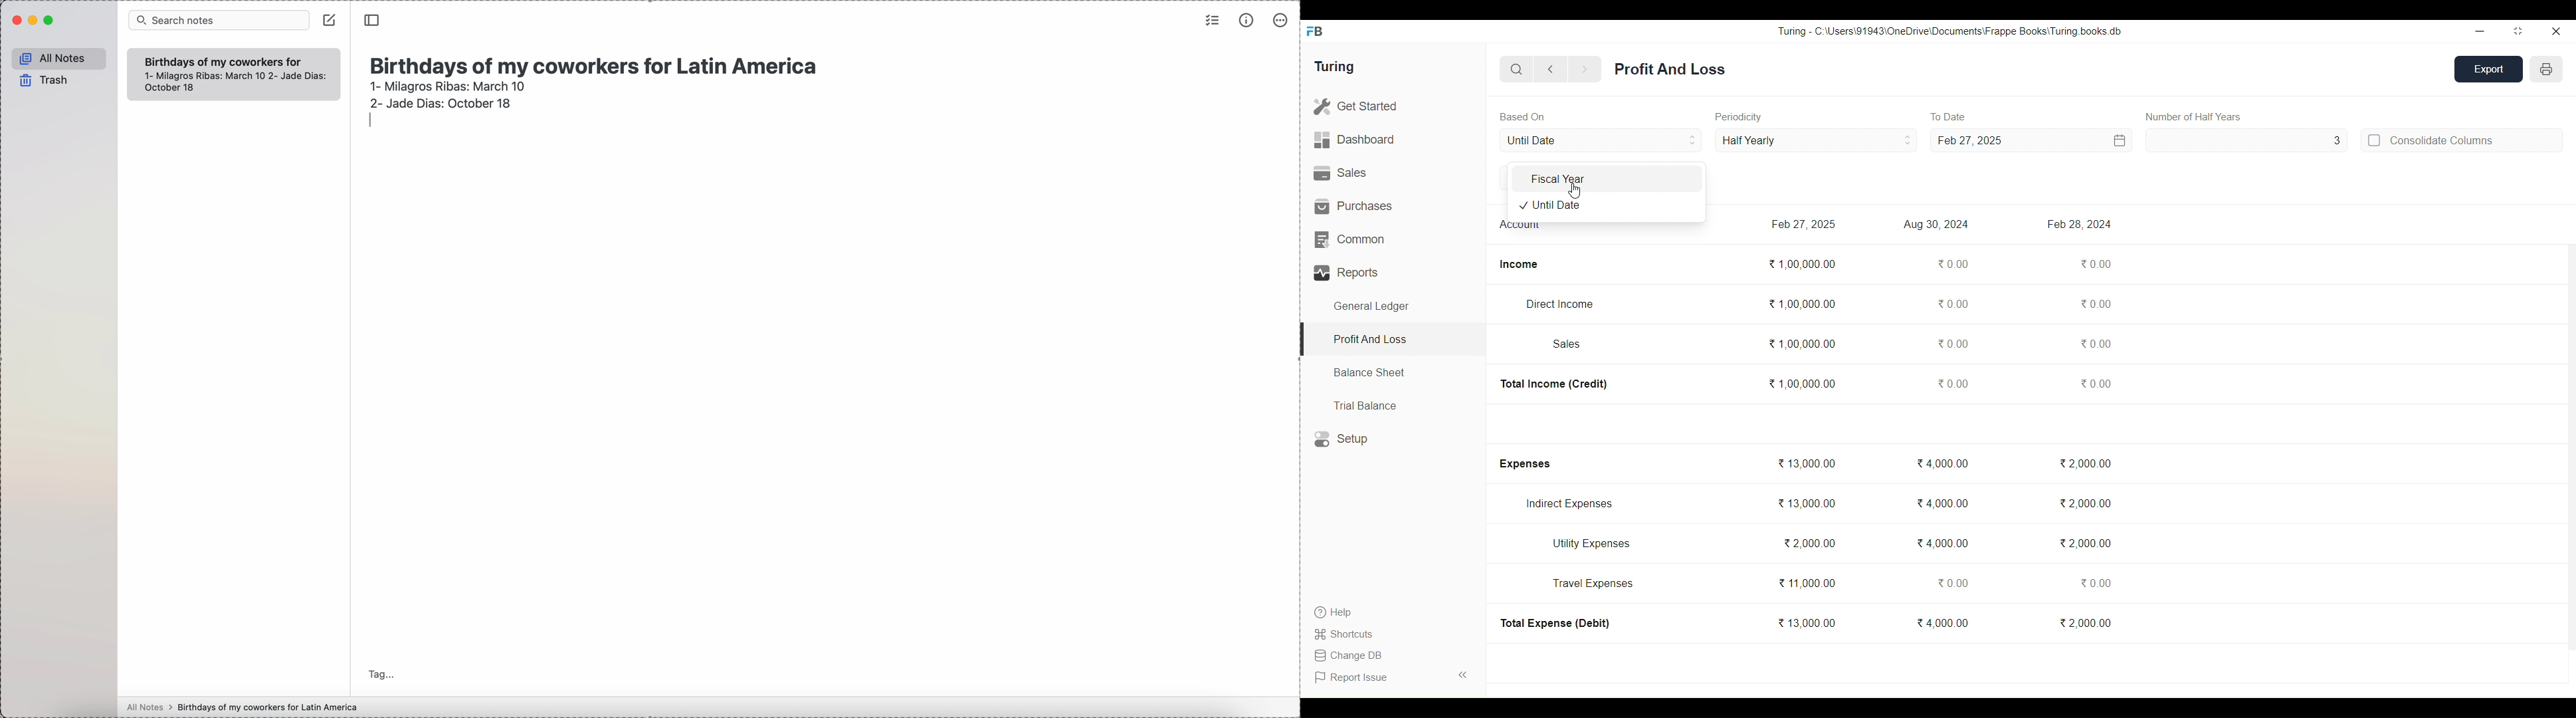 The height and width of the screenshot is (728, 2576). What do you see at coordinates (1524, 464) in the screenshot?
I see `Expenses` at bounding box center [1524, 464].